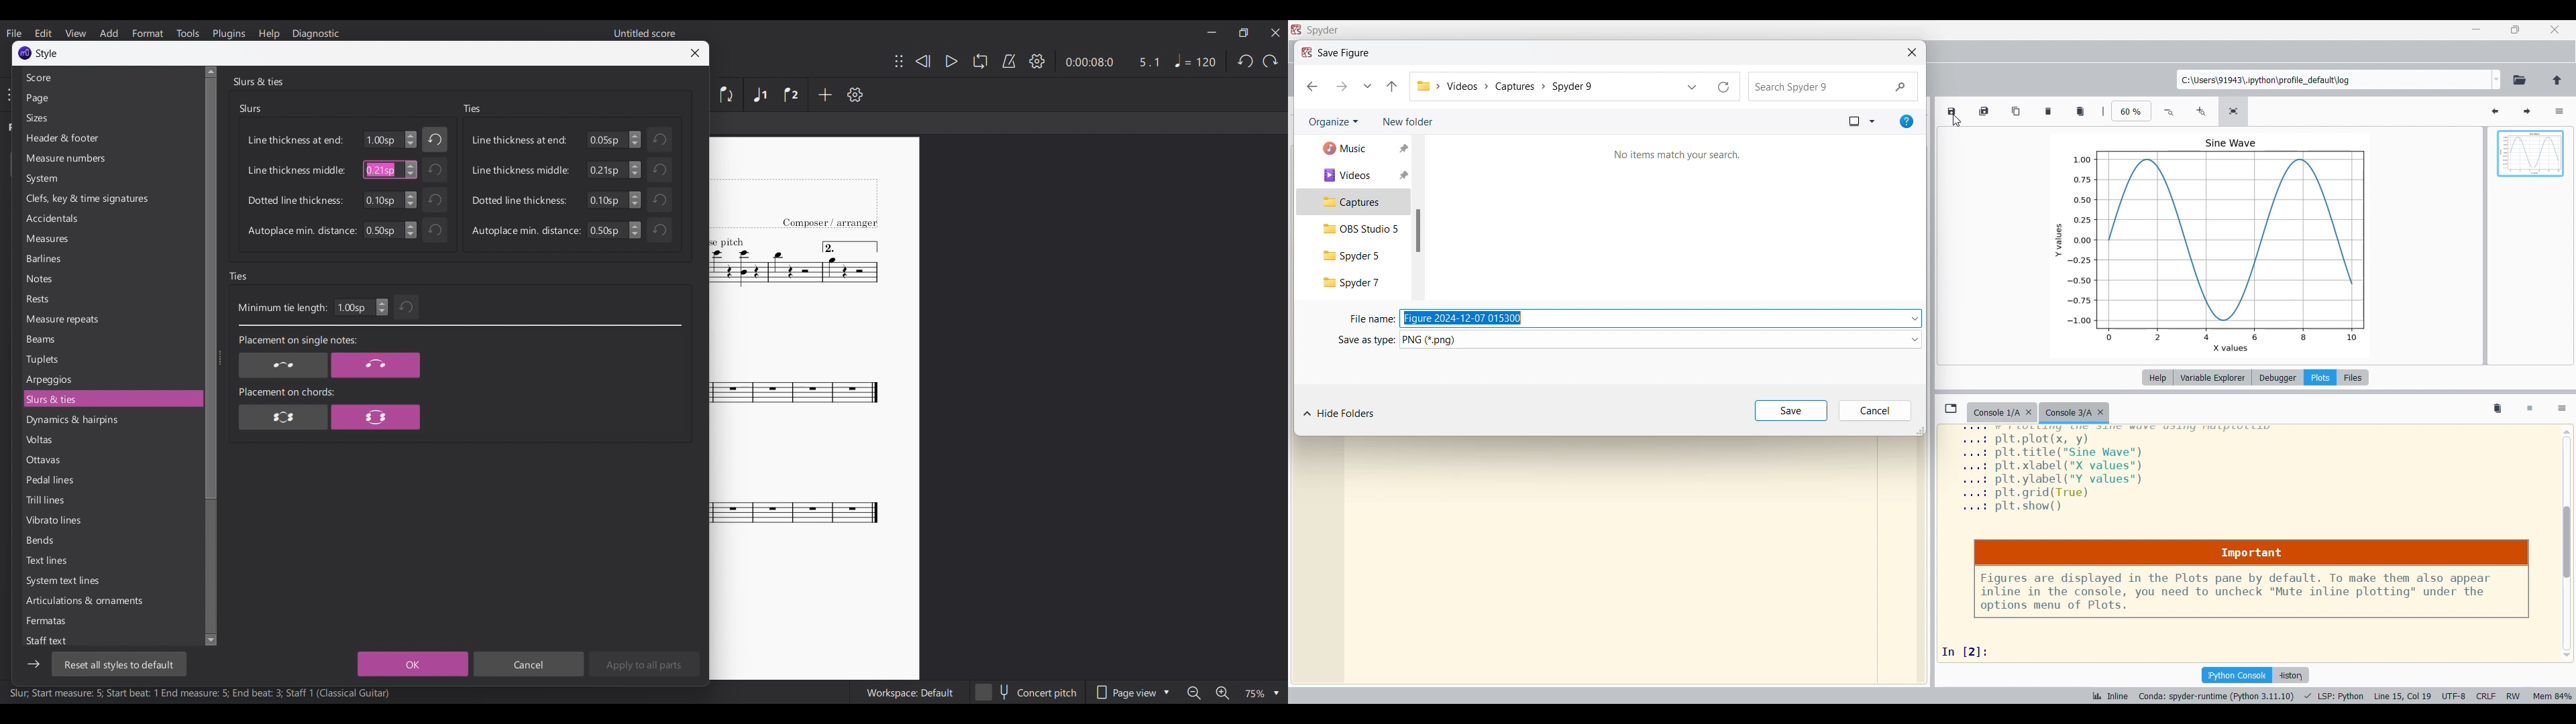 The height and width of the screenshot is (728, 2576). I want to click on Input zoom factor, so click(2132, 111).